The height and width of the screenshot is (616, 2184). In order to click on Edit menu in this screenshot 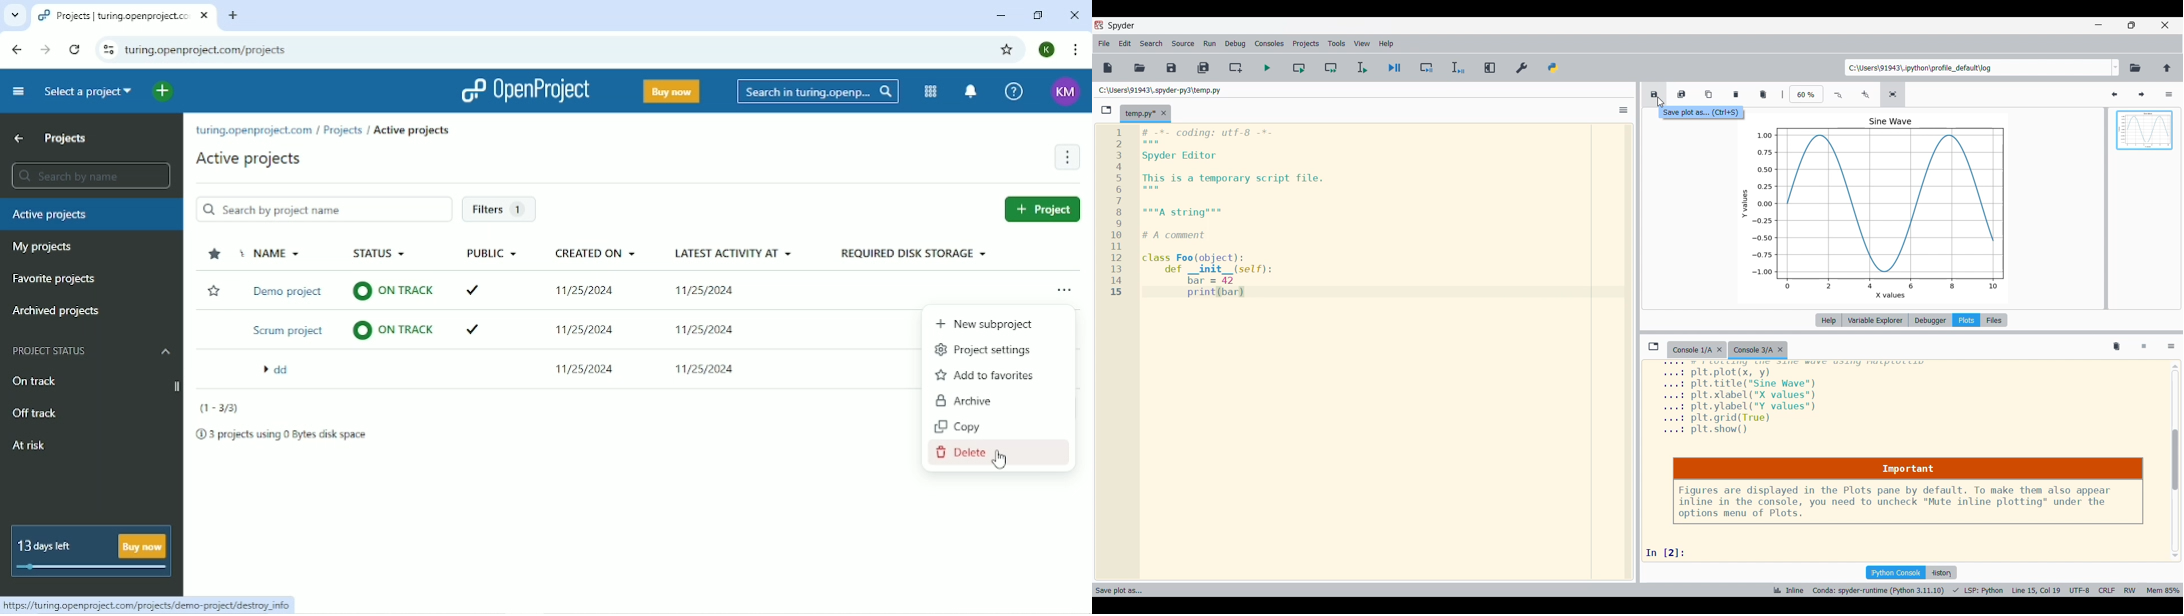, I will do `click(1126, 44)`.